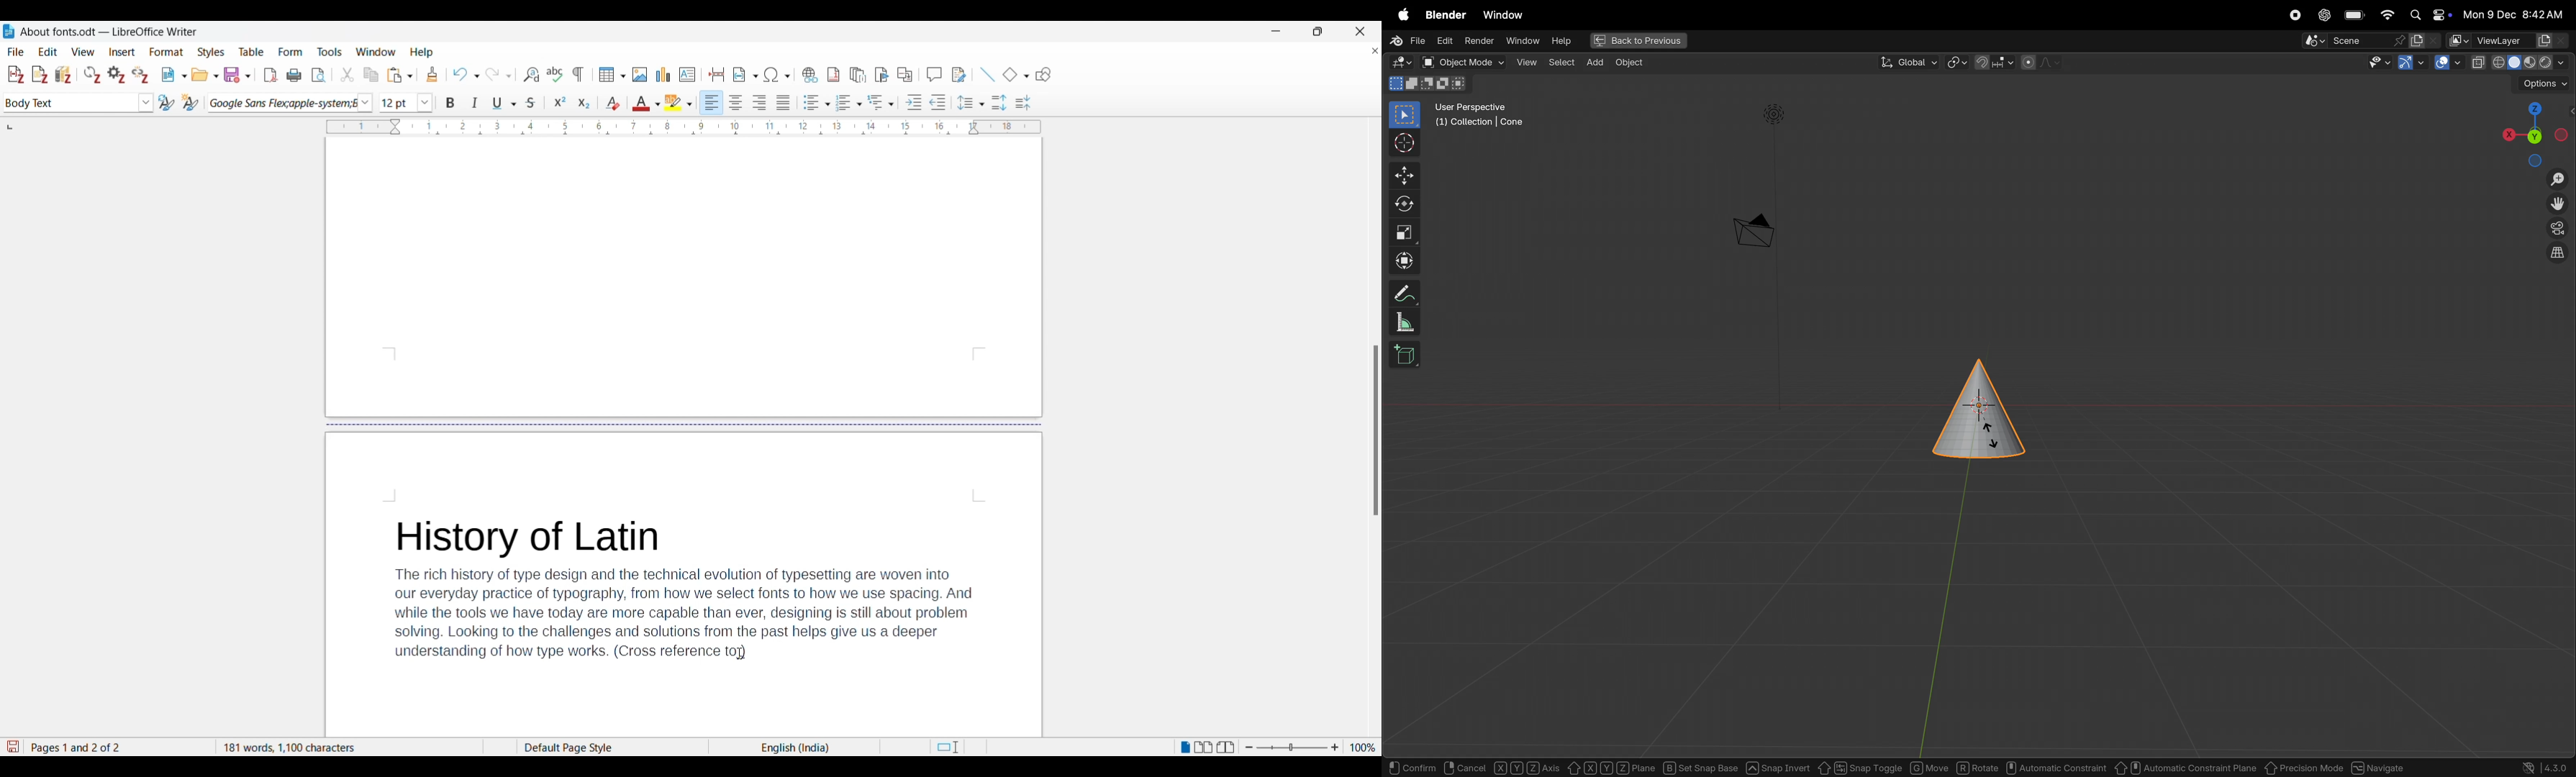 The image size is (2576, 784). Describe the element at coordinates (237, 75) in the screenshot. I see `Save options` at that location.